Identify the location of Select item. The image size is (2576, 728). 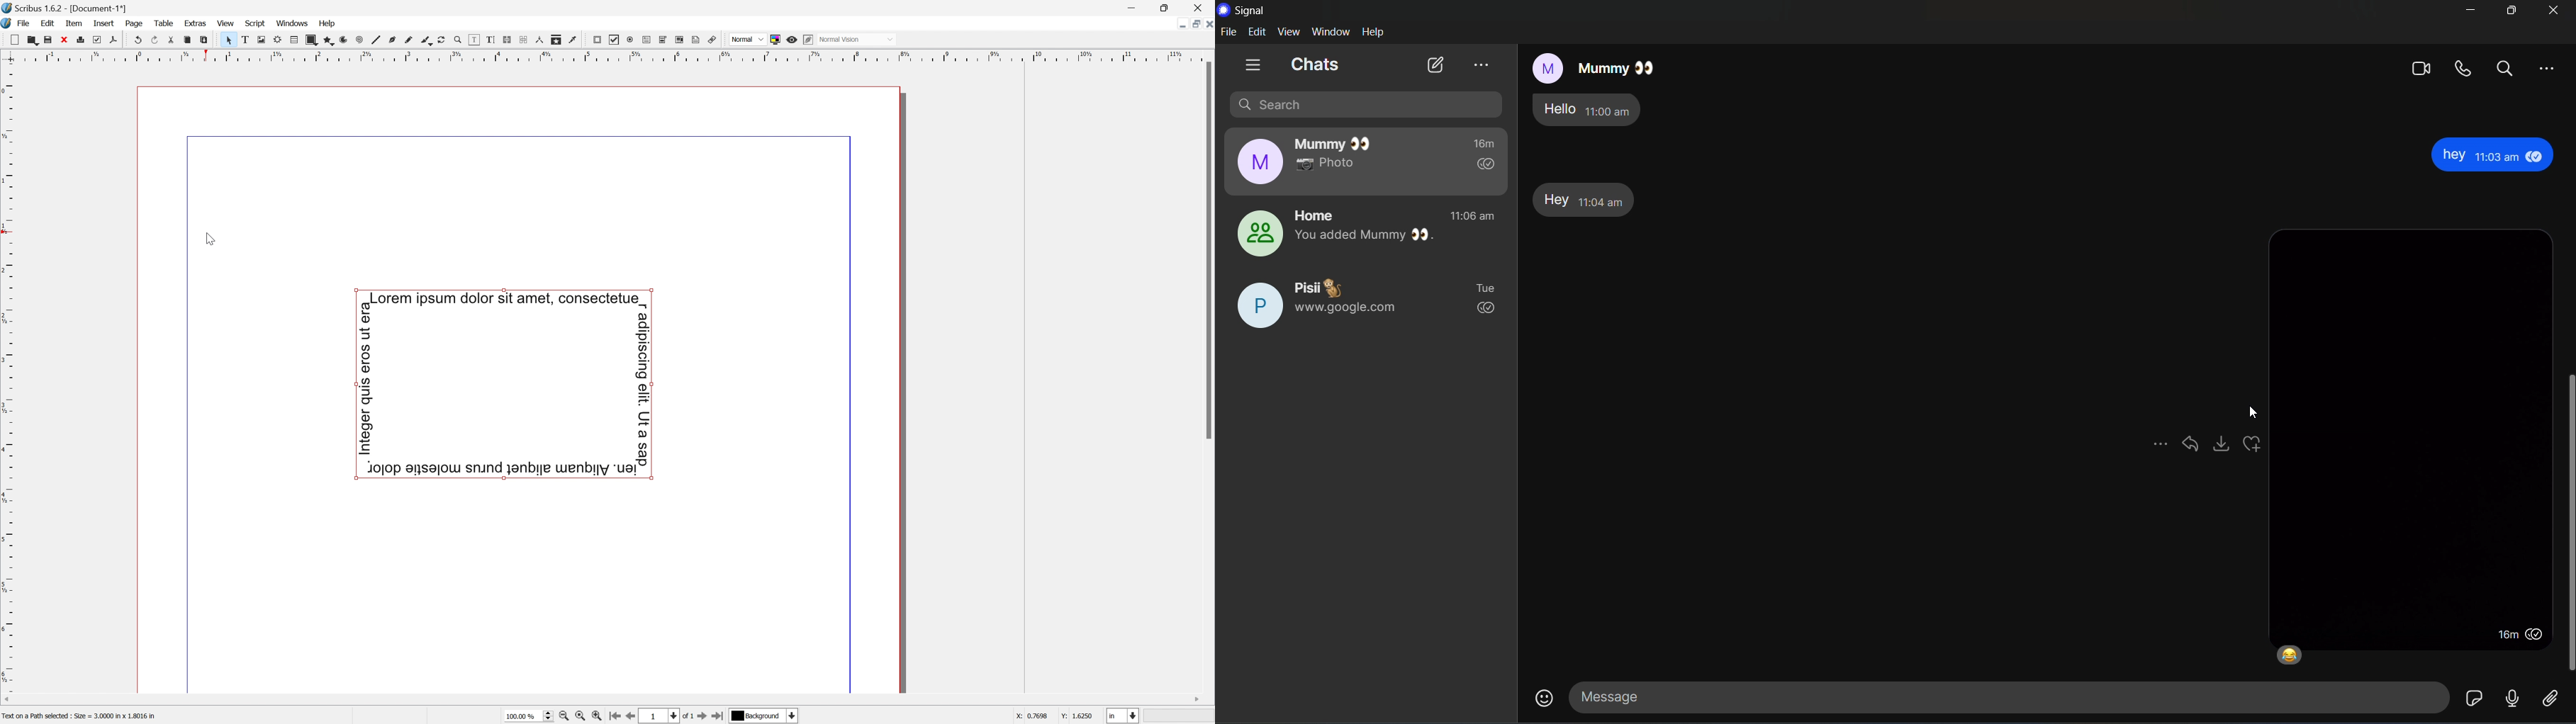
(226, 39).